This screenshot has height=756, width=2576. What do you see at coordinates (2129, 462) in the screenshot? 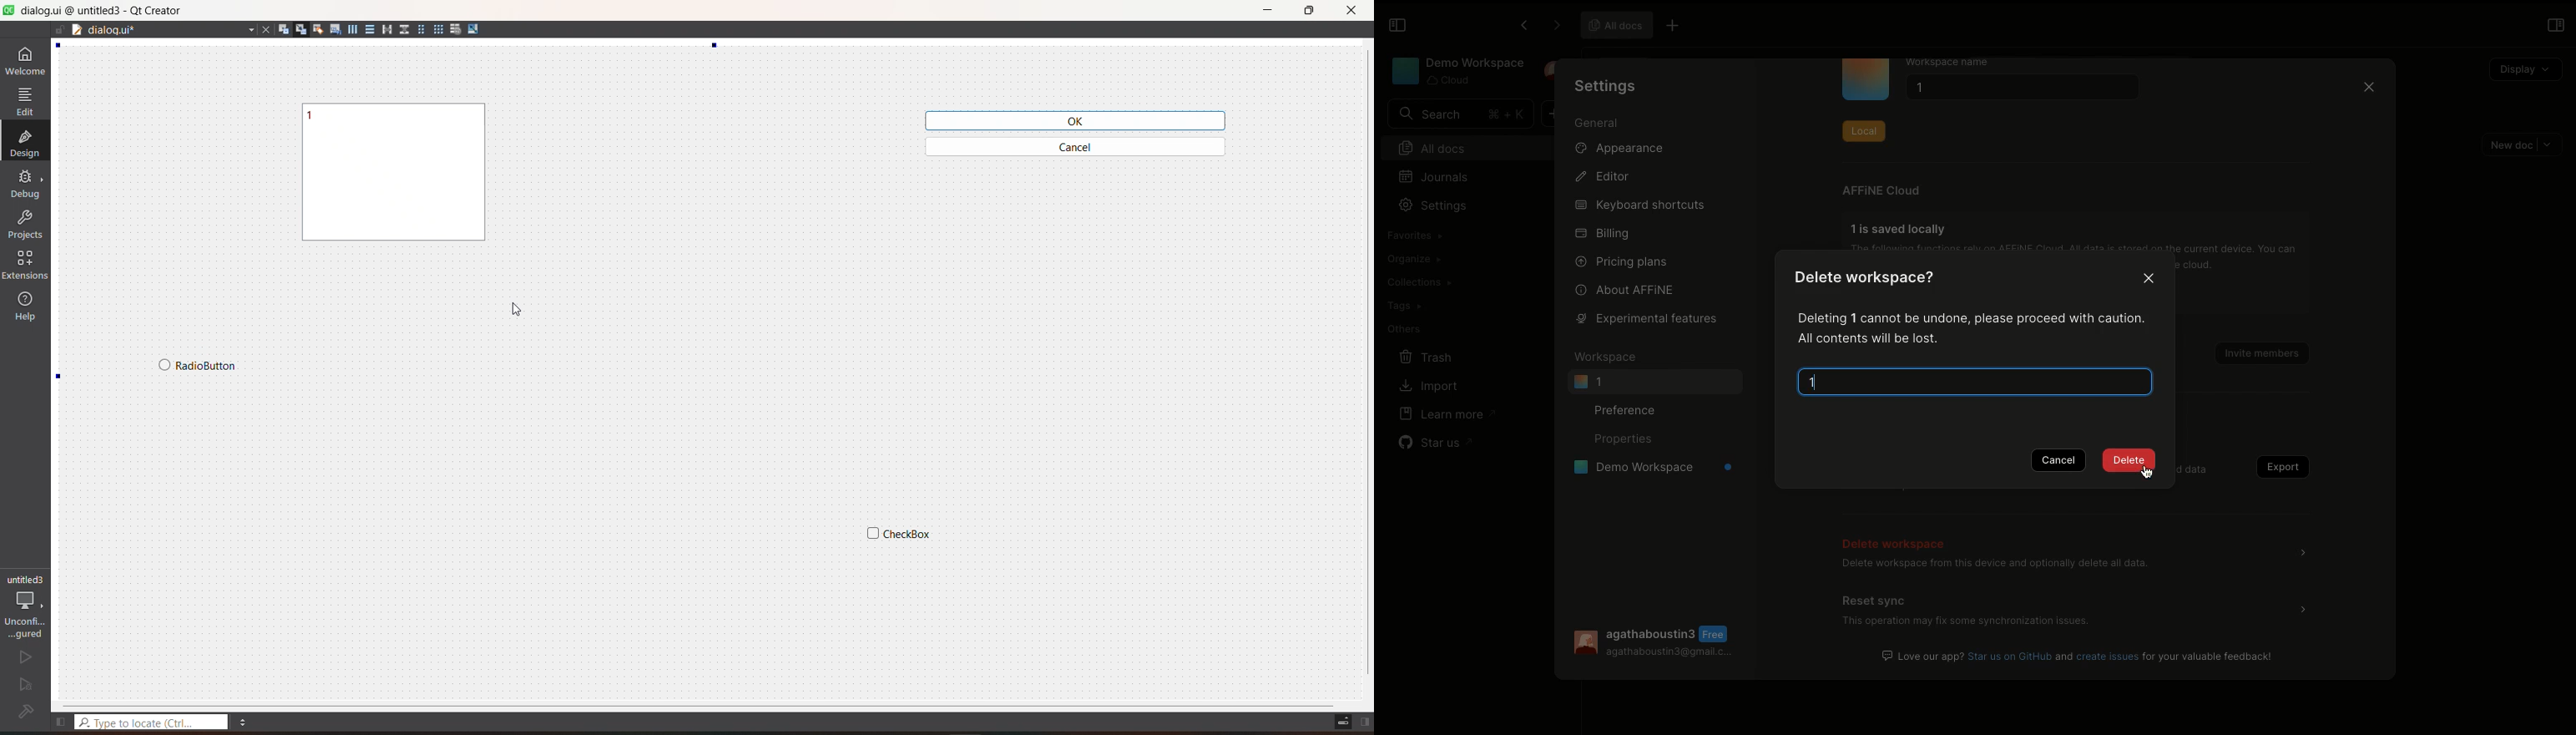
I see `Delete` at bounding box center [2129, 462].